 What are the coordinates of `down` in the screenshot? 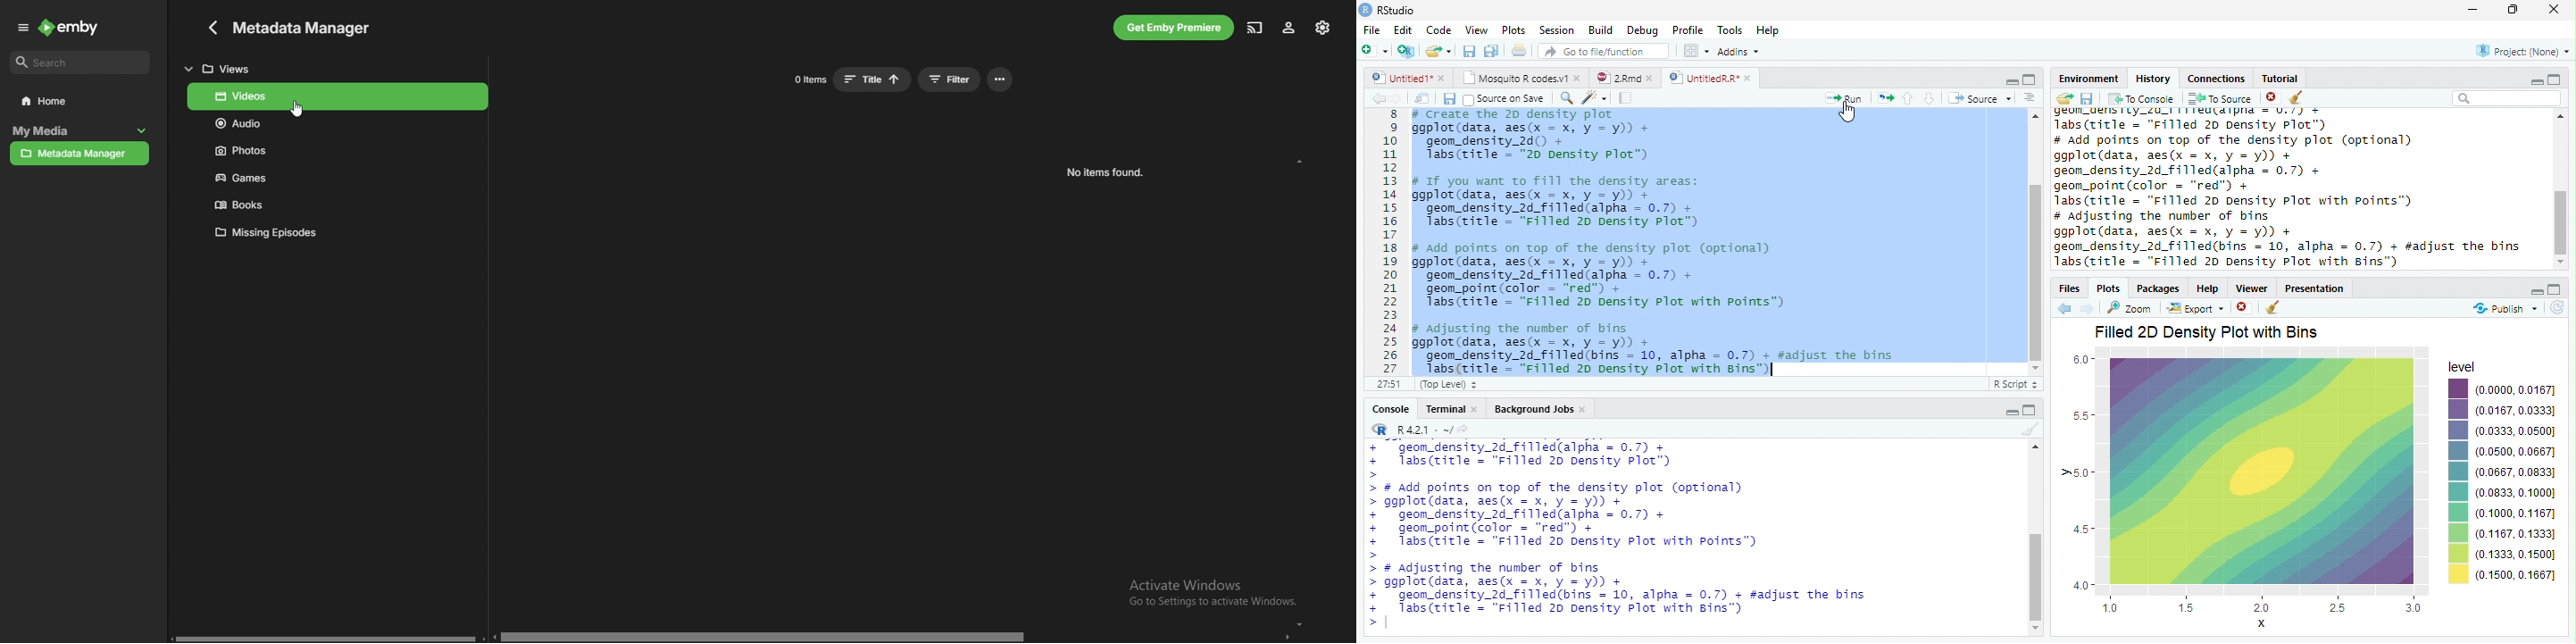 It's located at (2034, 629).